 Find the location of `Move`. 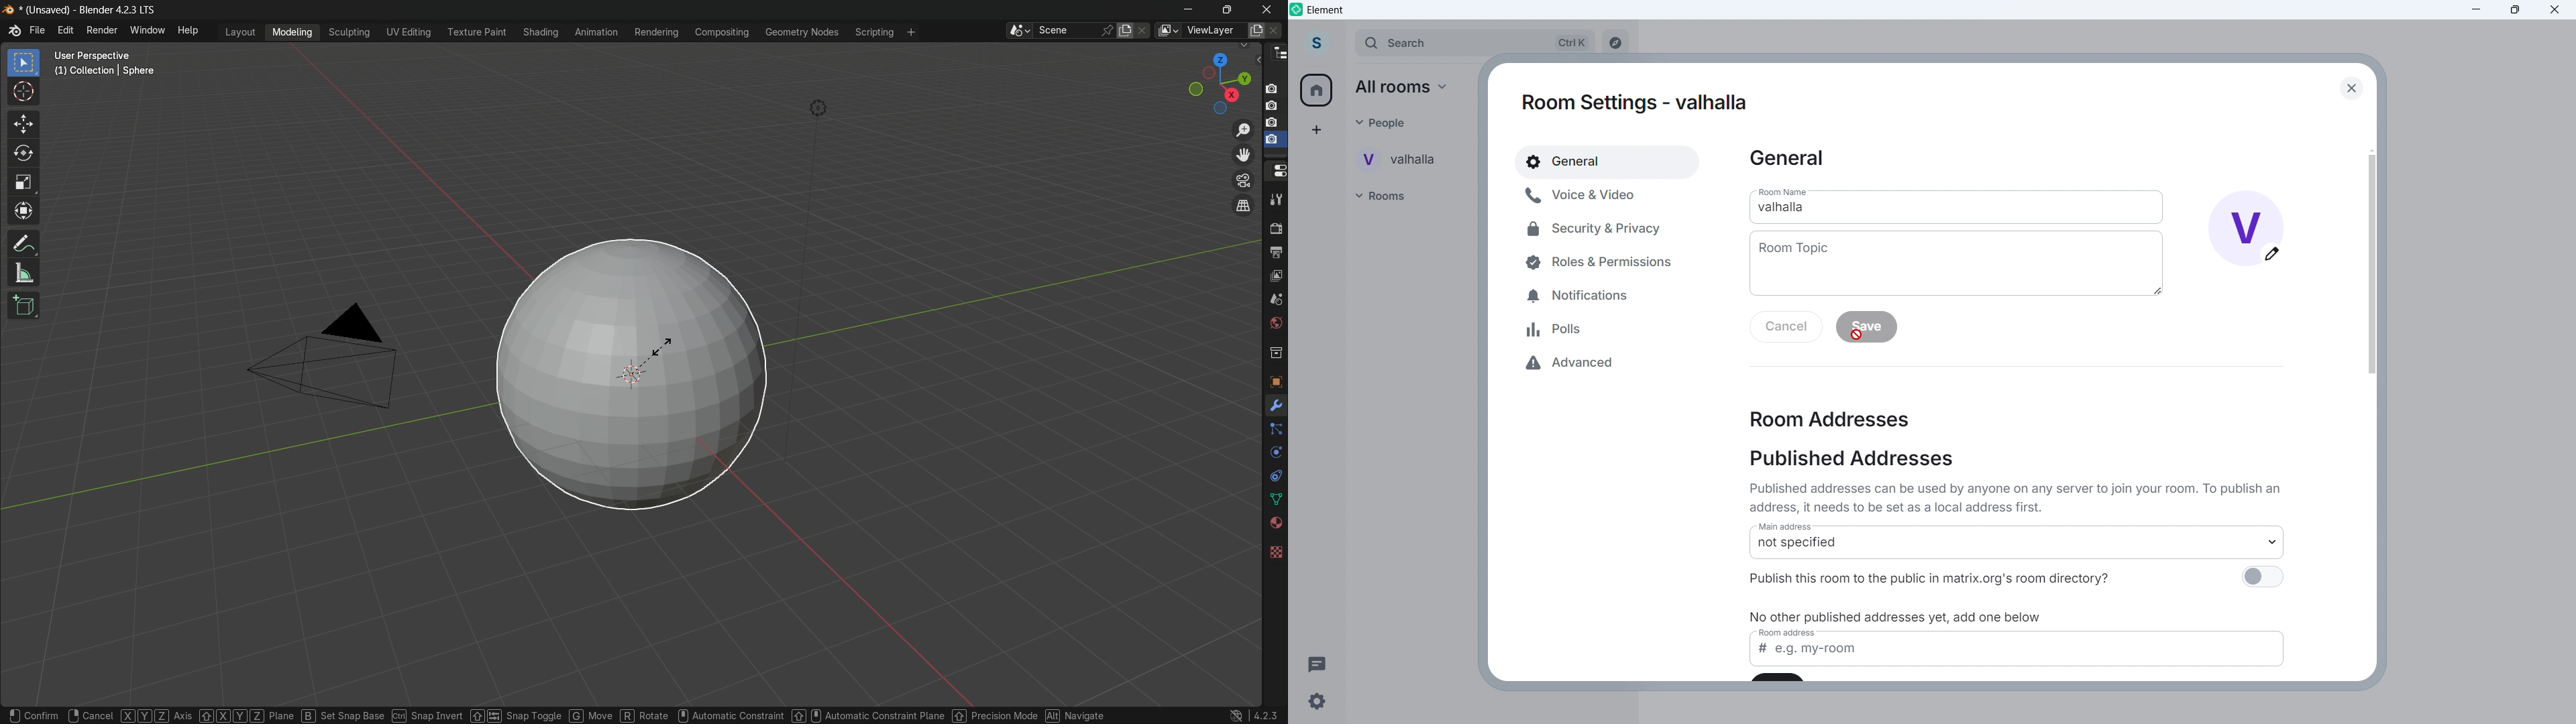

Move is located at coordinates (599, 713).